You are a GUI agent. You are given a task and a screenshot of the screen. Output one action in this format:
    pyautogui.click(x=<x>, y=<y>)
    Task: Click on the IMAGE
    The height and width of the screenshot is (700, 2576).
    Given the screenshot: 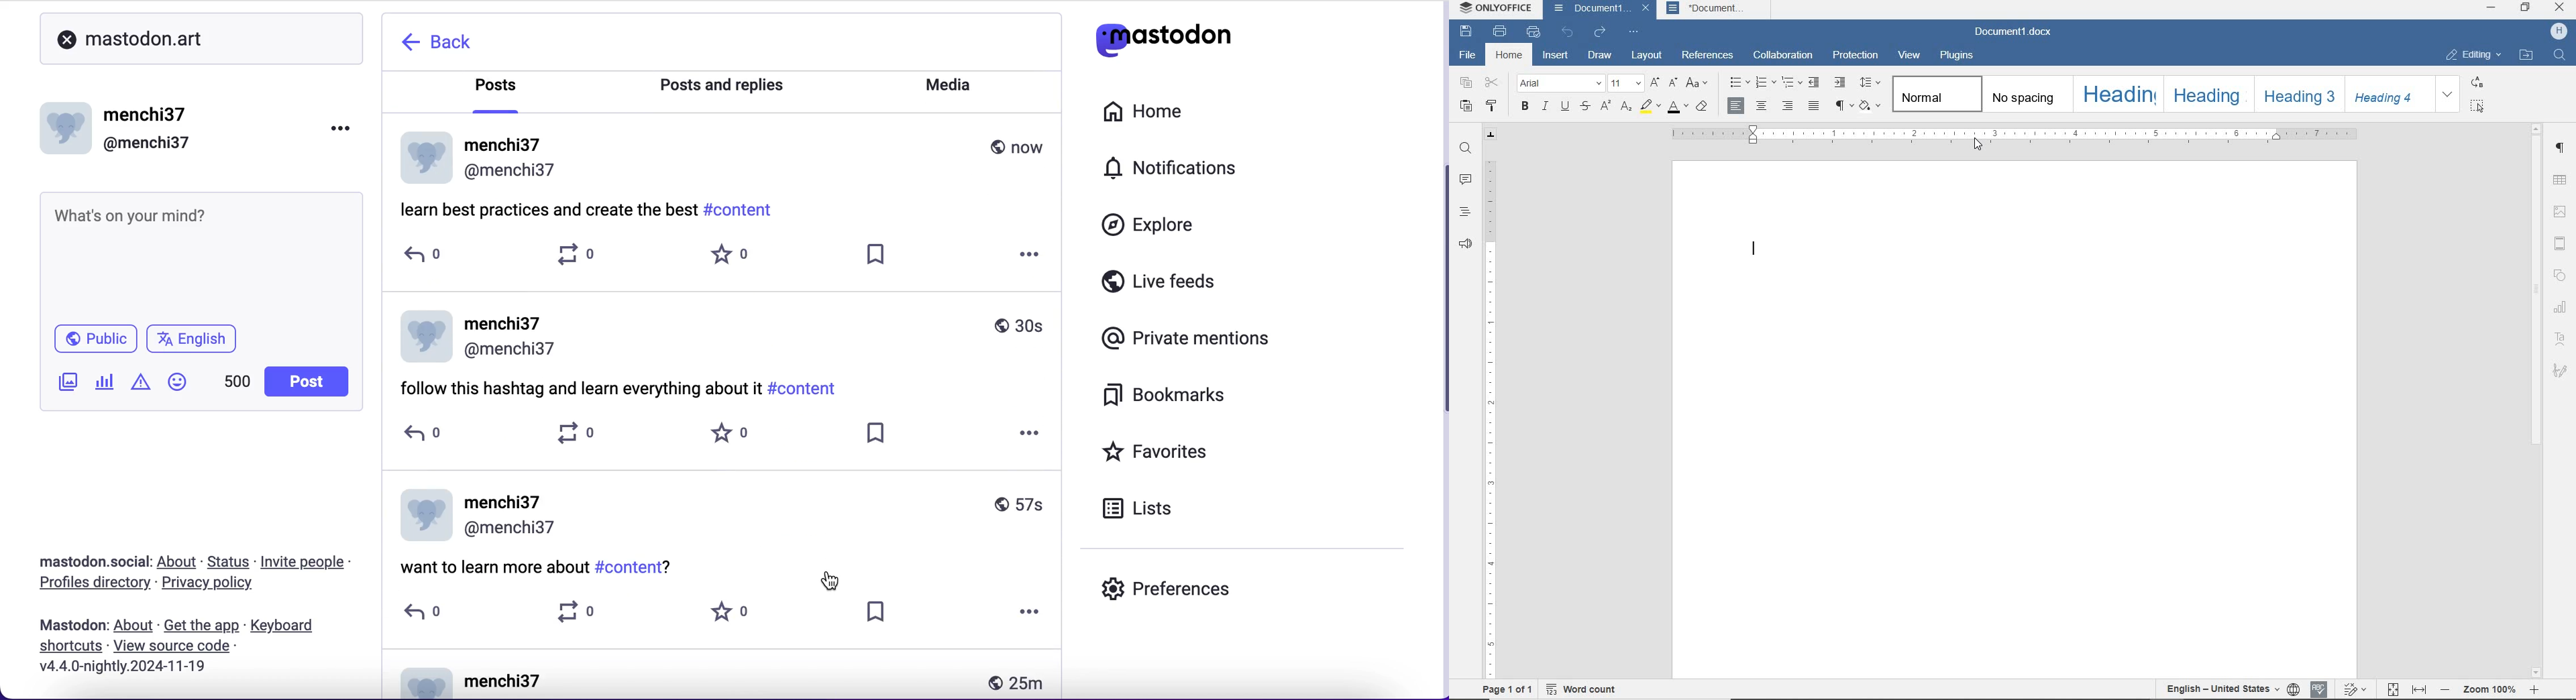 What is the action you would take?
    pyautogui.click(x=2560, y=212)
    